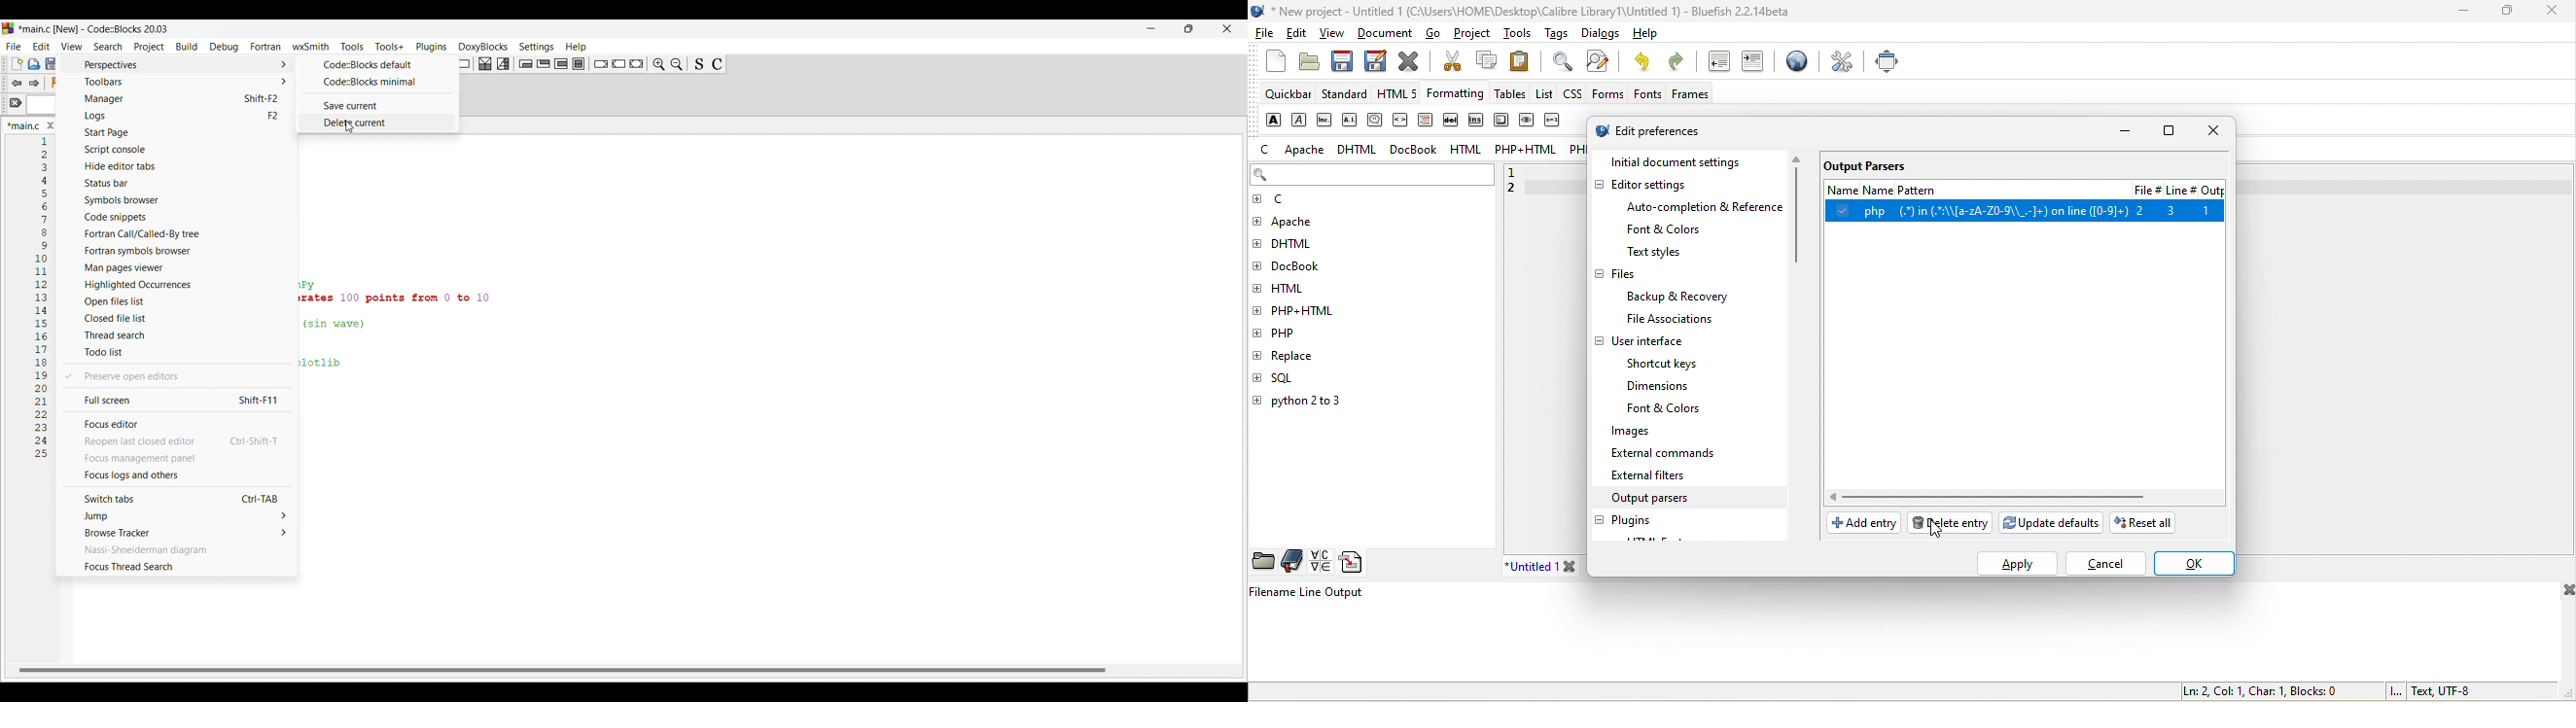 The image size is (2576, 728). I want to click on horizontal scroll bar, so click(1991, 497).